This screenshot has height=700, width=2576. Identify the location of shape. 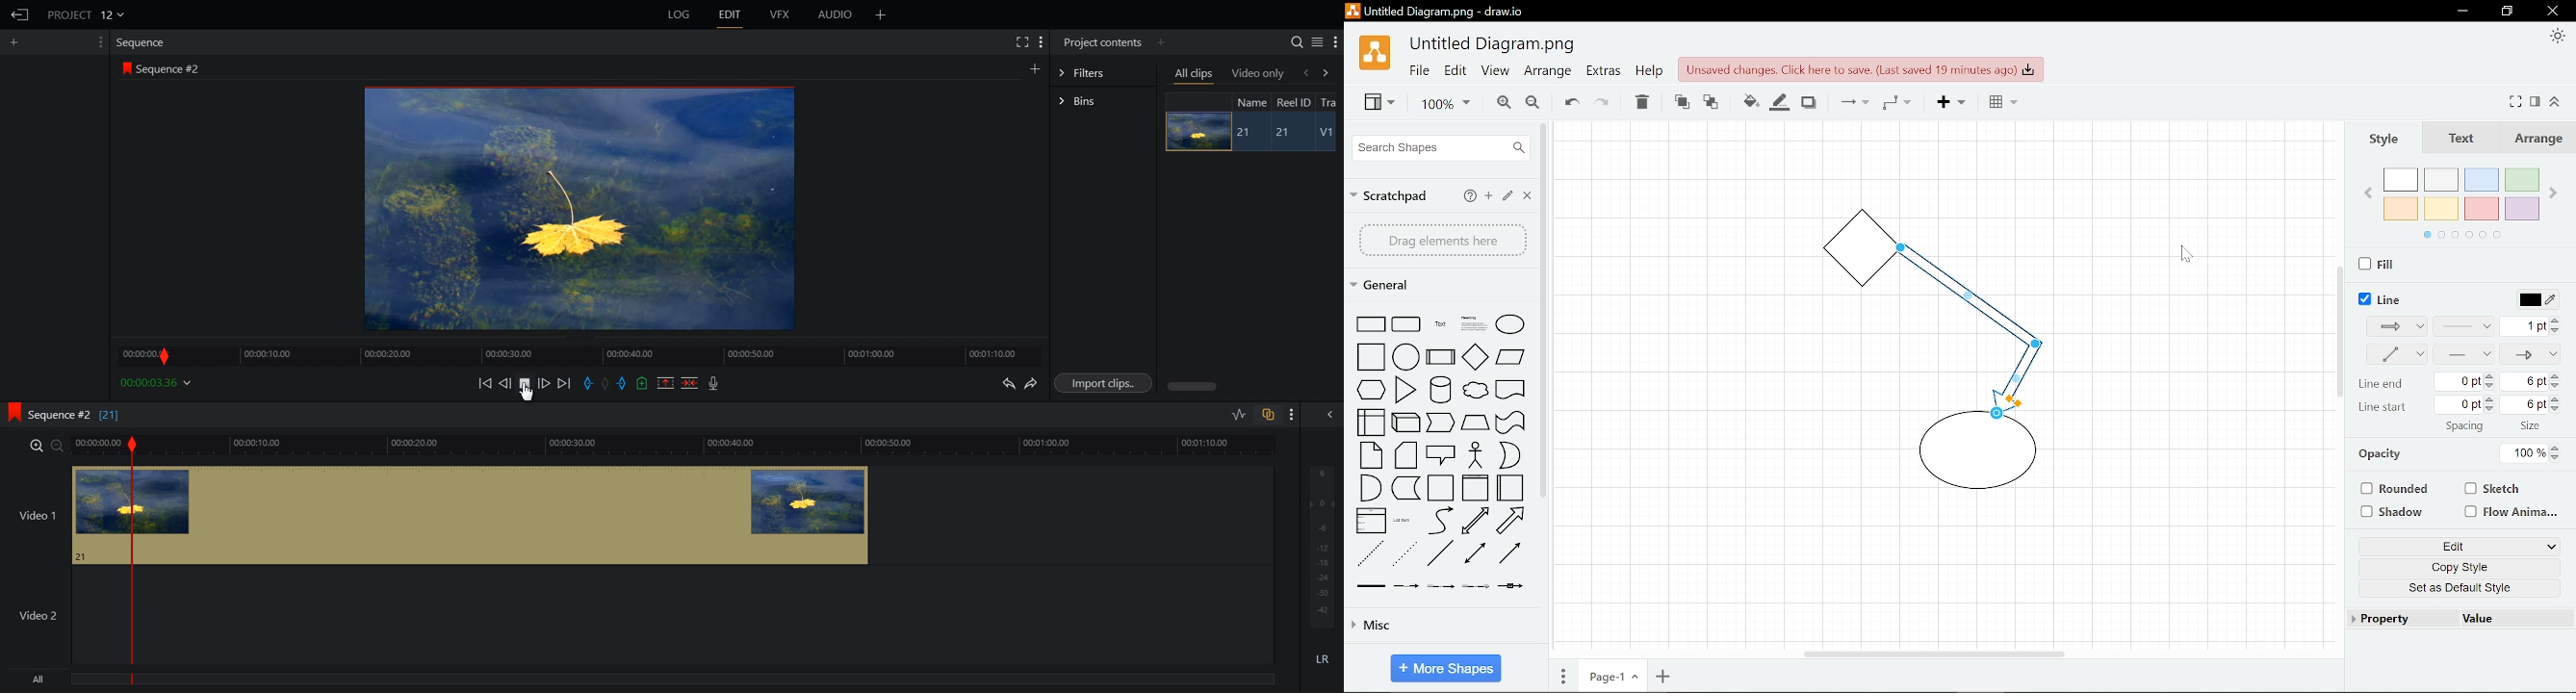
(1511, 488).